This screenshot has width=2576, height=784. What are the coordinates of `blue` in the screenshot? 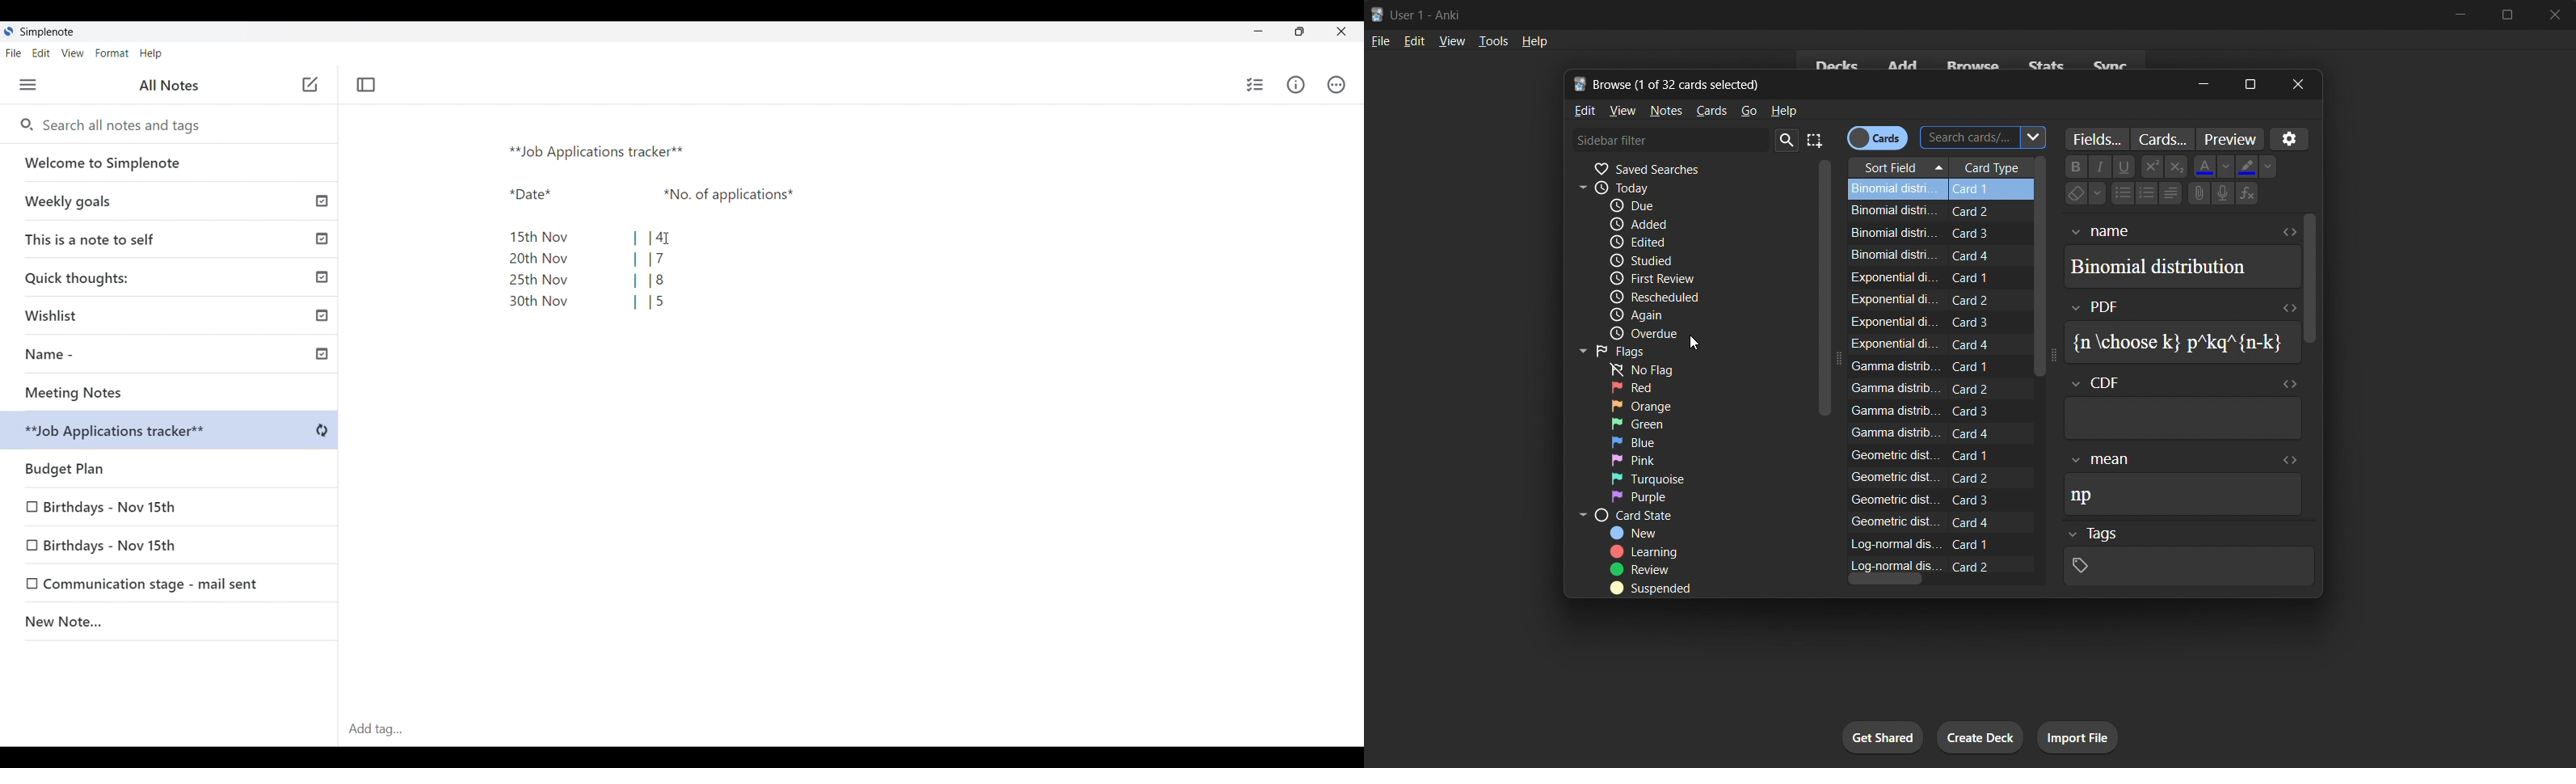 It's located at (1660, 442).